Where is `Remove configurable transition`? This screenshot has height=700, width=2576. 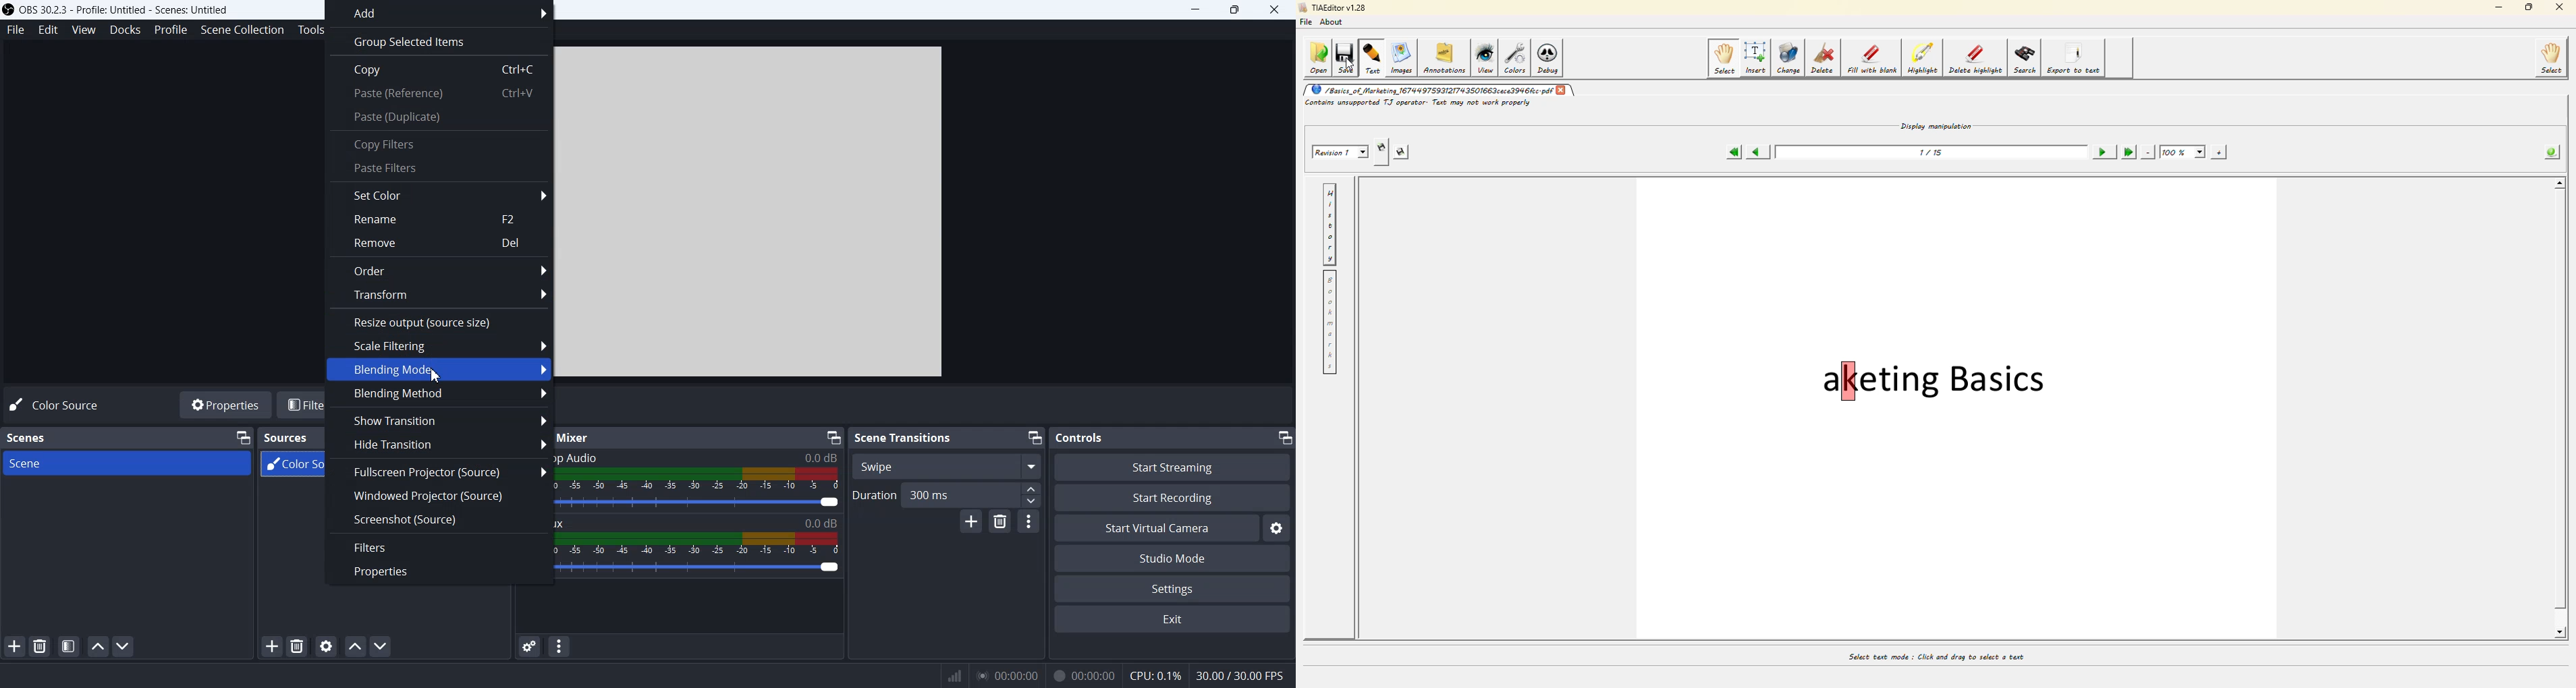
Remove configurable transition is located at coordinates (999, 521).